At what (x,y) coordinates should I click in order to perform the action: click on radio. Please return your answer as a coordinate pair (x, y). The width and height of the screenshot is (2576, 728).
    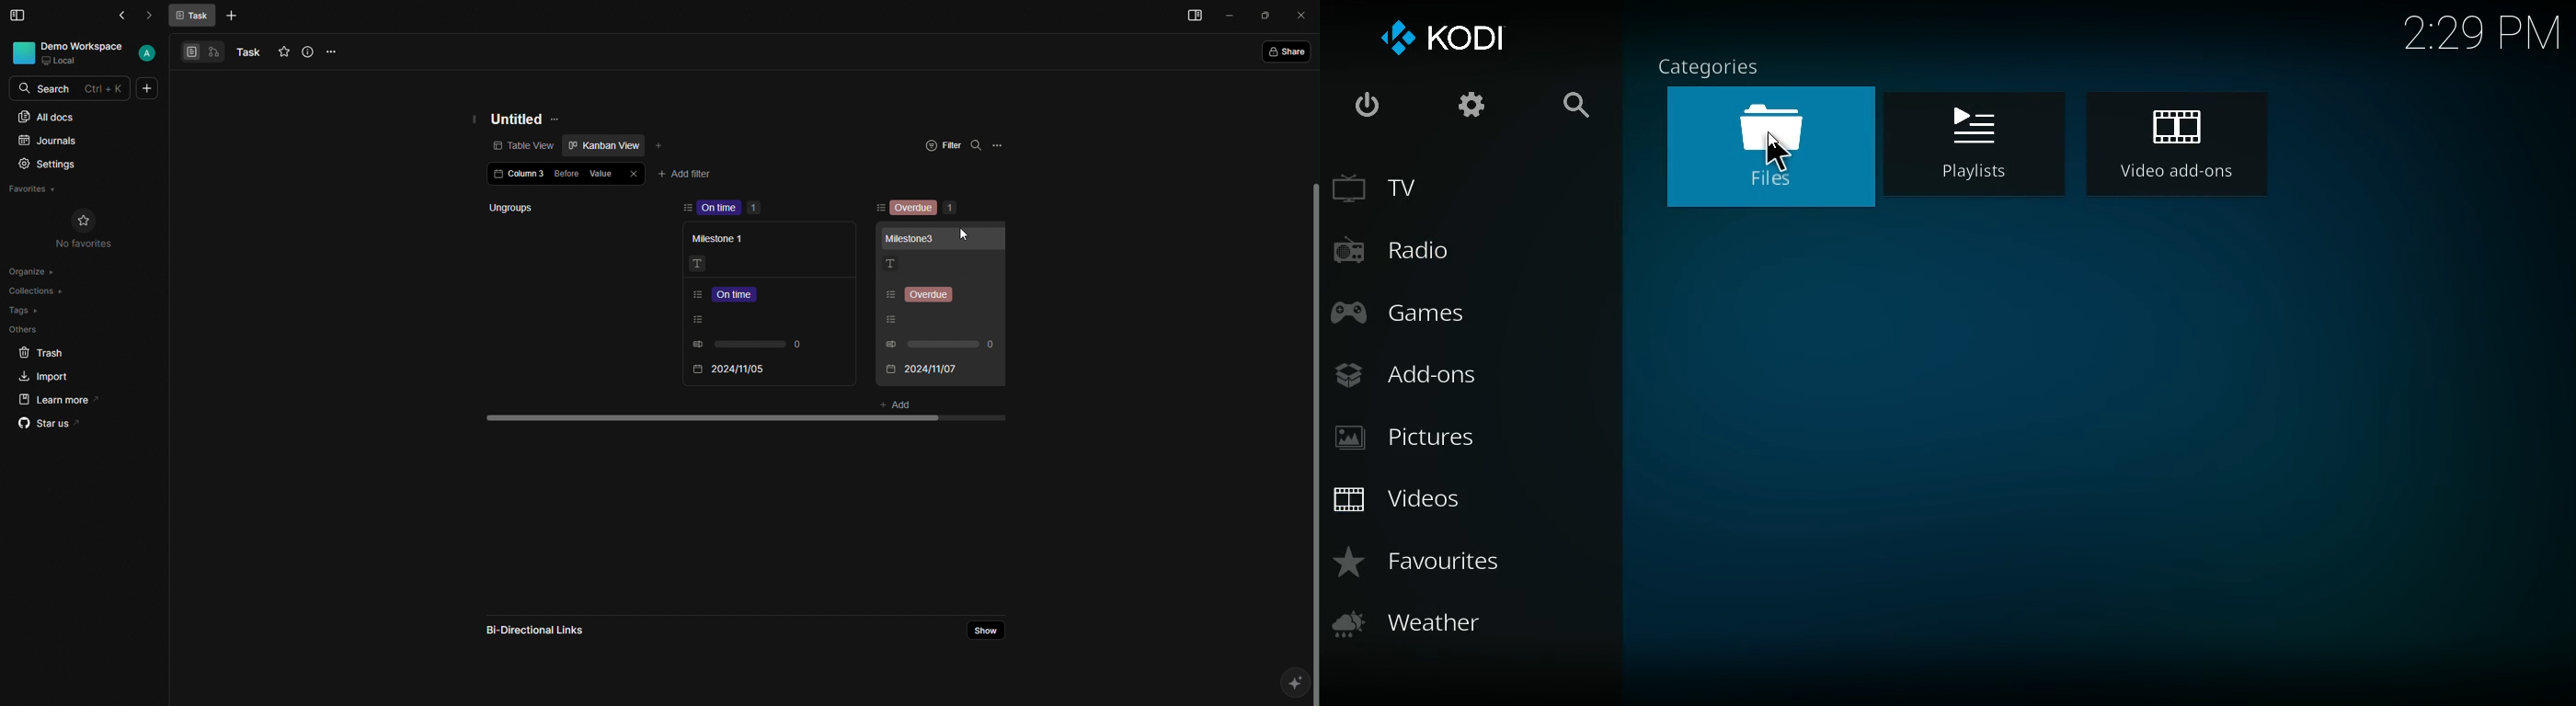
    Looking at the image, I should click on (1463, 253).